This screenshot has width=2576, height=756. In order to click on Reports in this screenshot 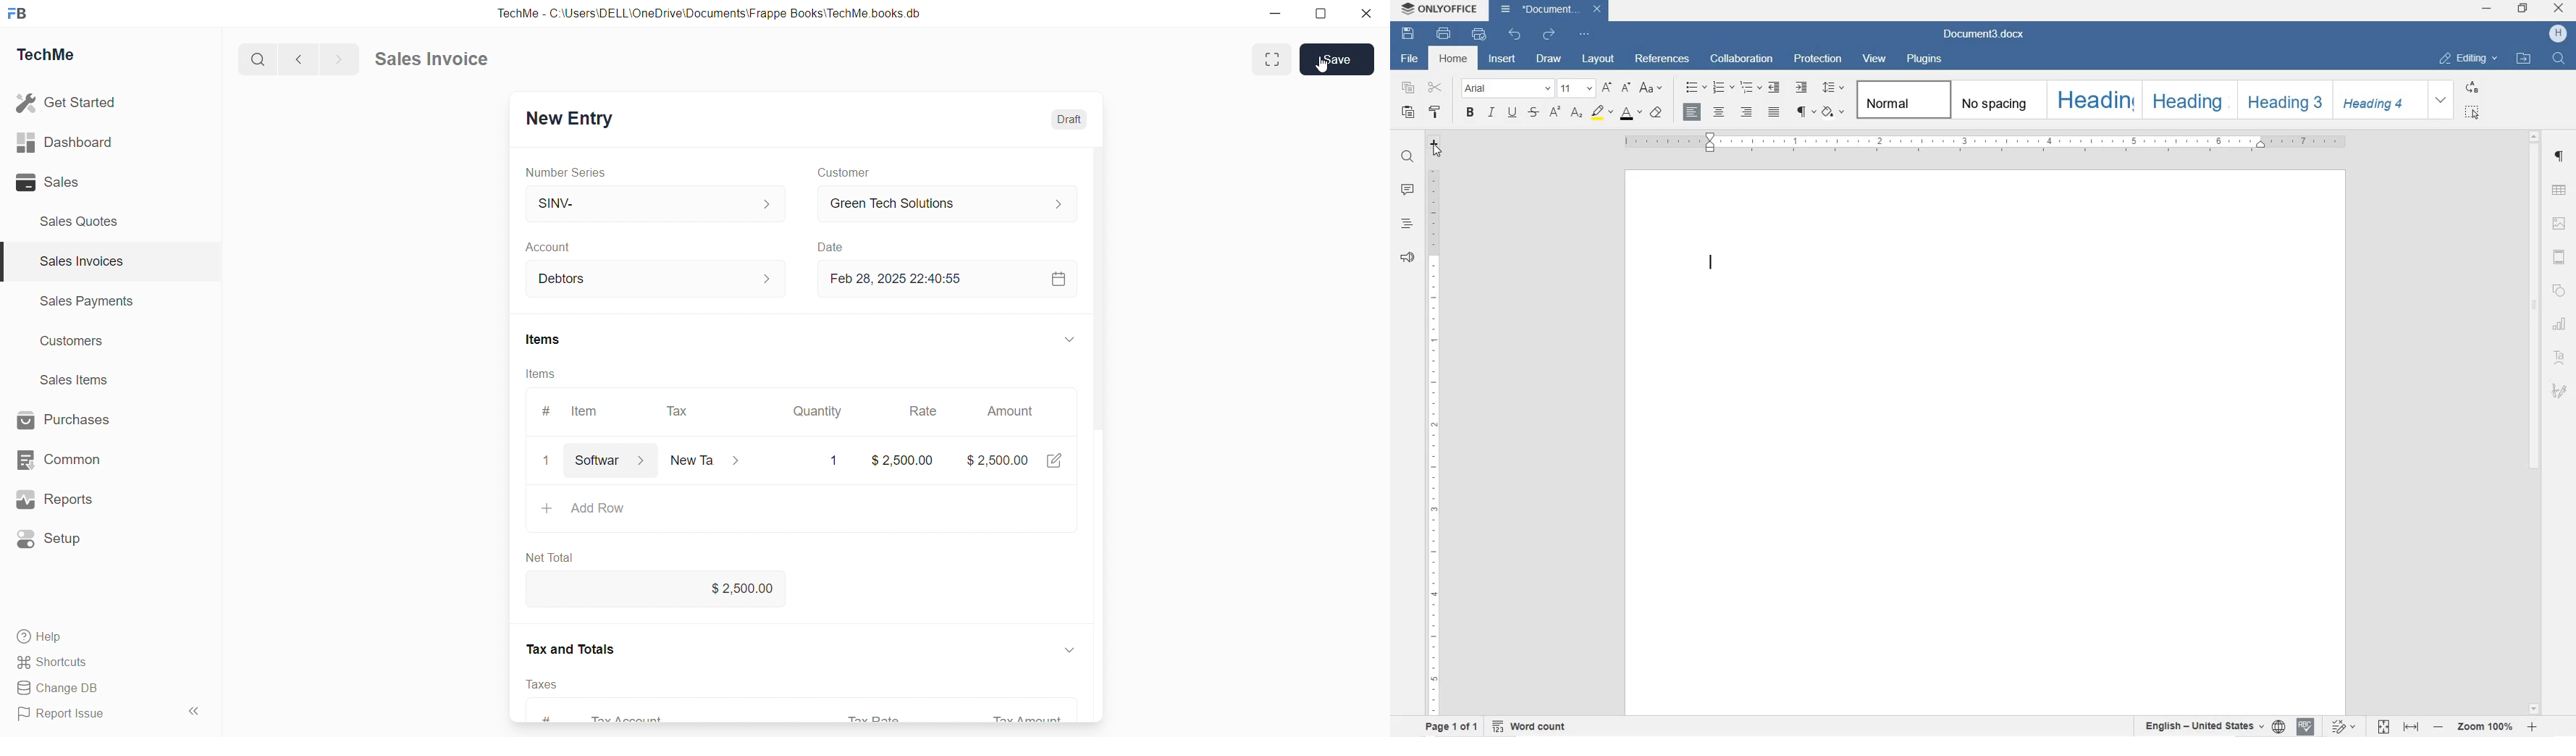, I will do `click(54, 499)`.